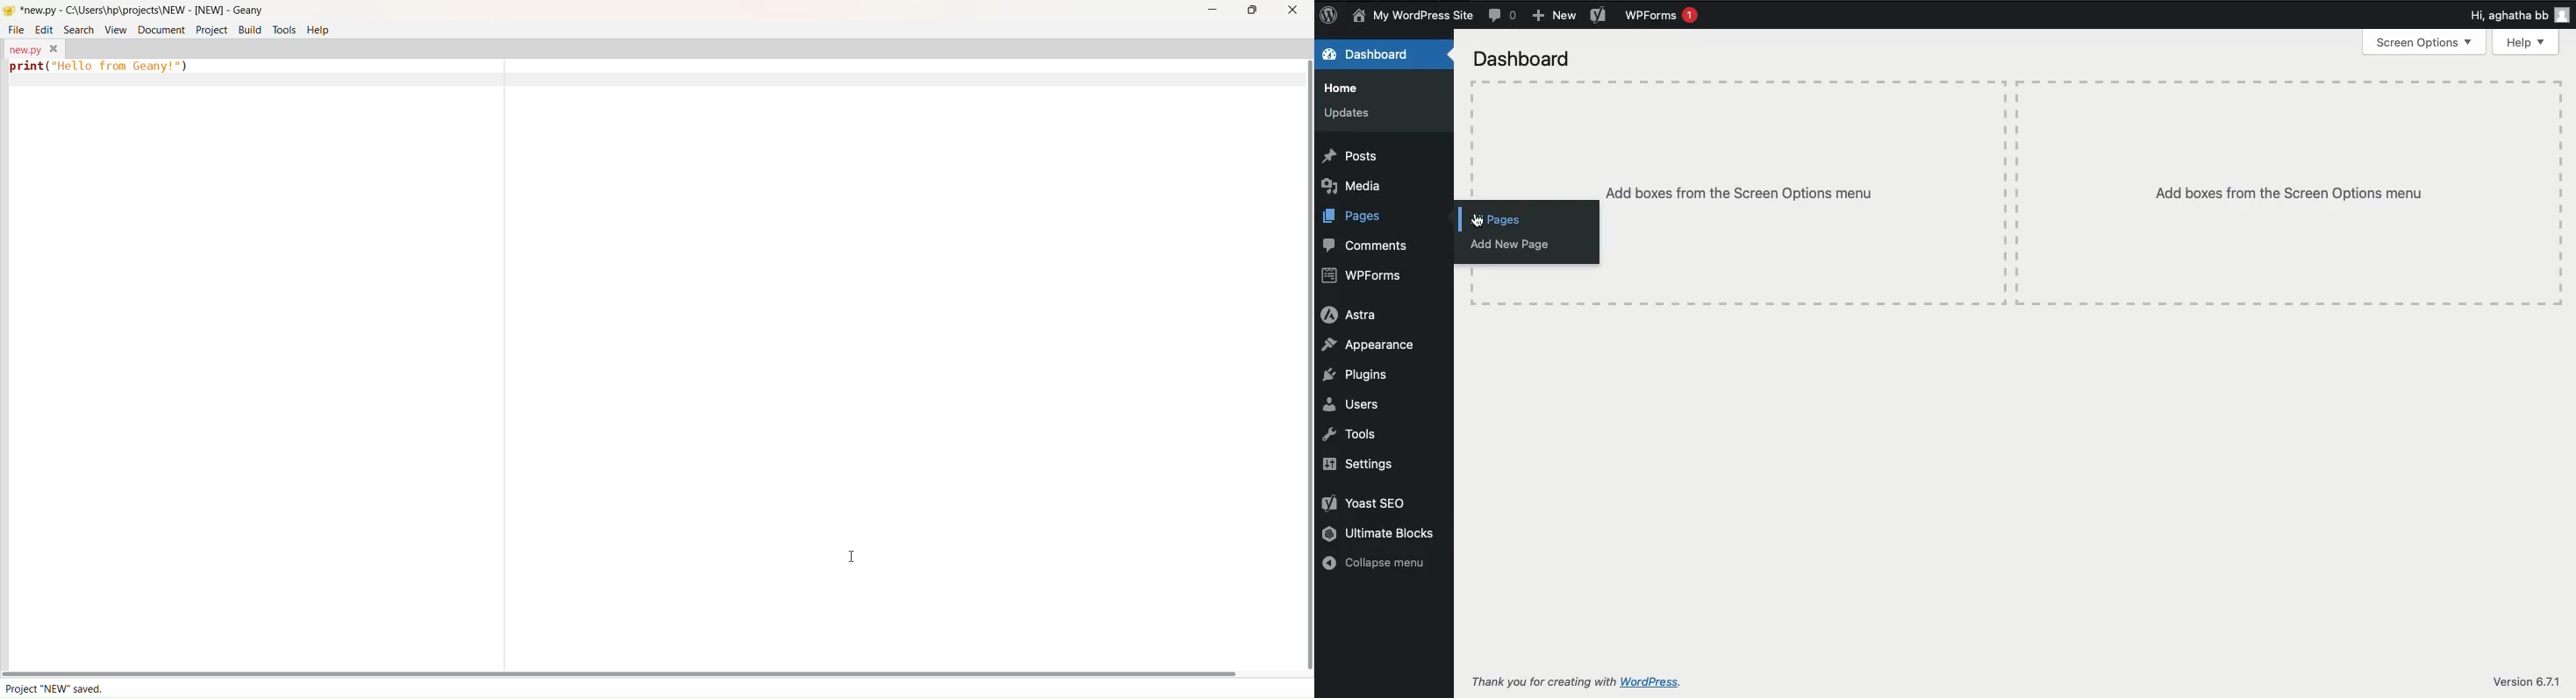 This screenshot has height=700, width=2576. What do you see at coordinates (1354, 187) in the screenshot?
I see `Media` at bounding box center [1354, 187].